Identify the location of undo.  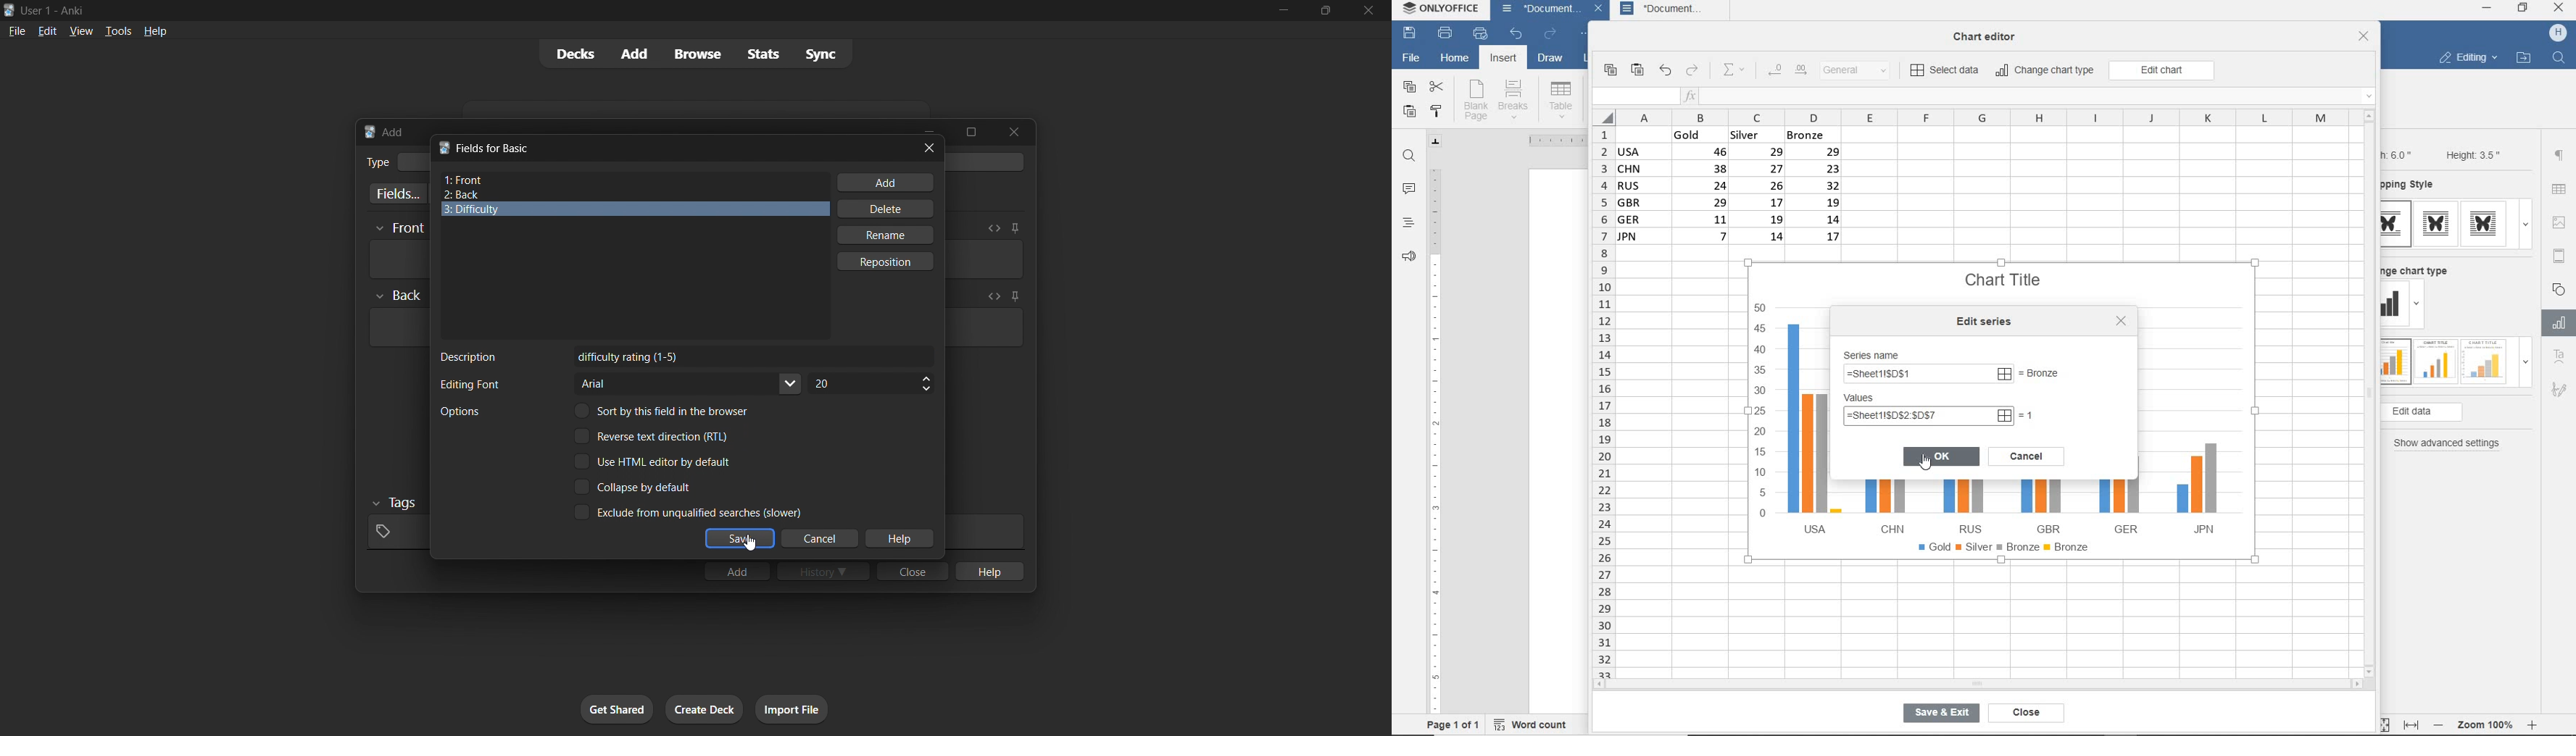
(1516, 35).